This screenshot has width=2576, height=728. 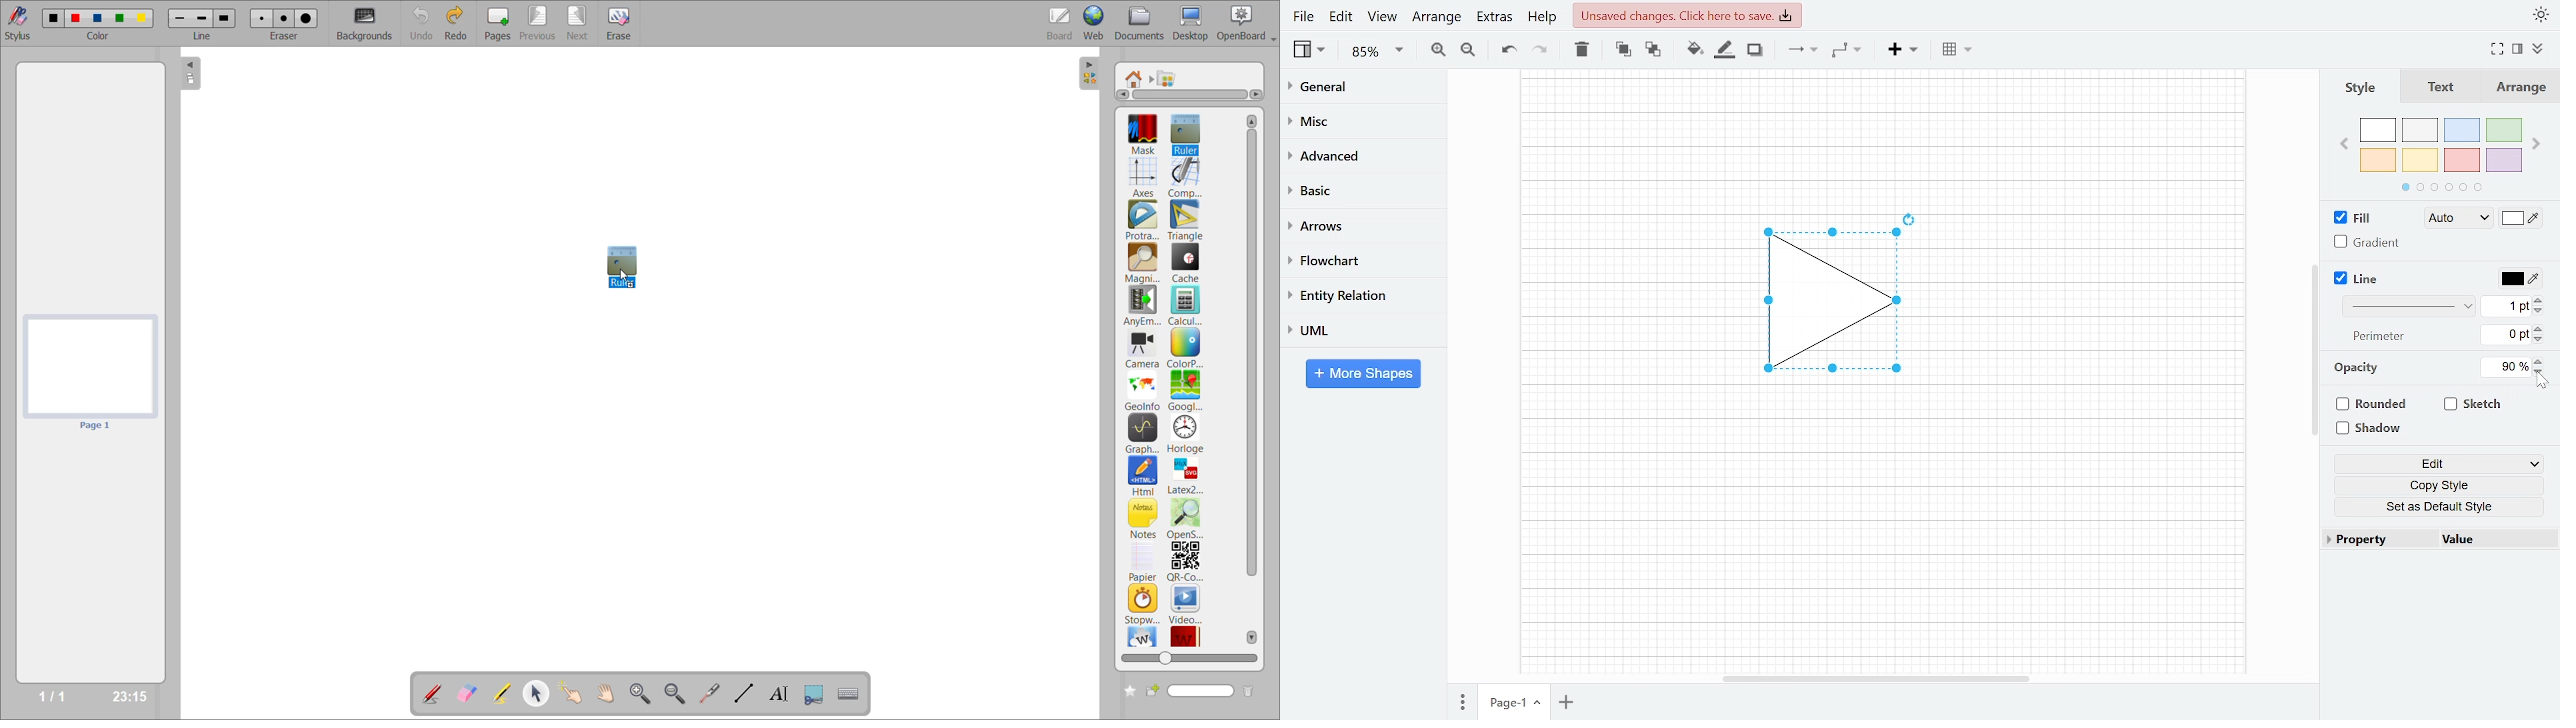 I want to click on Decrease opacity, so click(x=2541, y=372).